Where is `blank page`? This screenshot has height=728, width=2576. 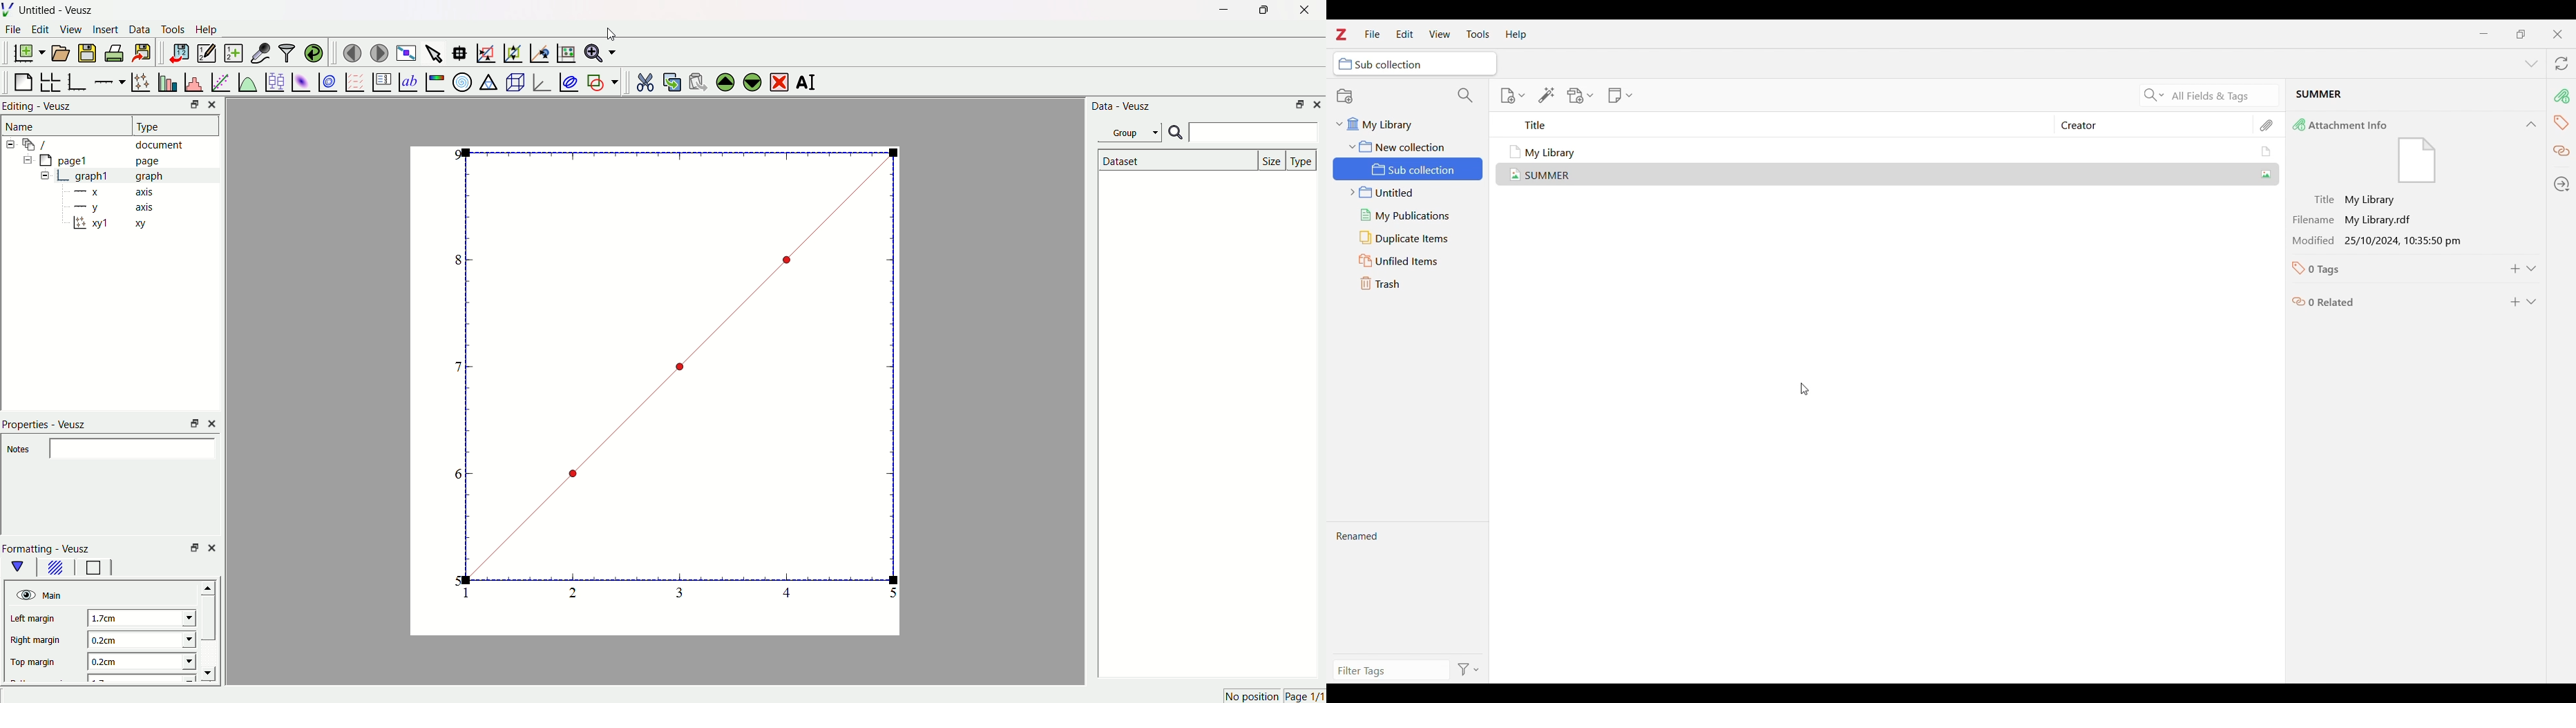
blank page is located at coordinates (24, 79).